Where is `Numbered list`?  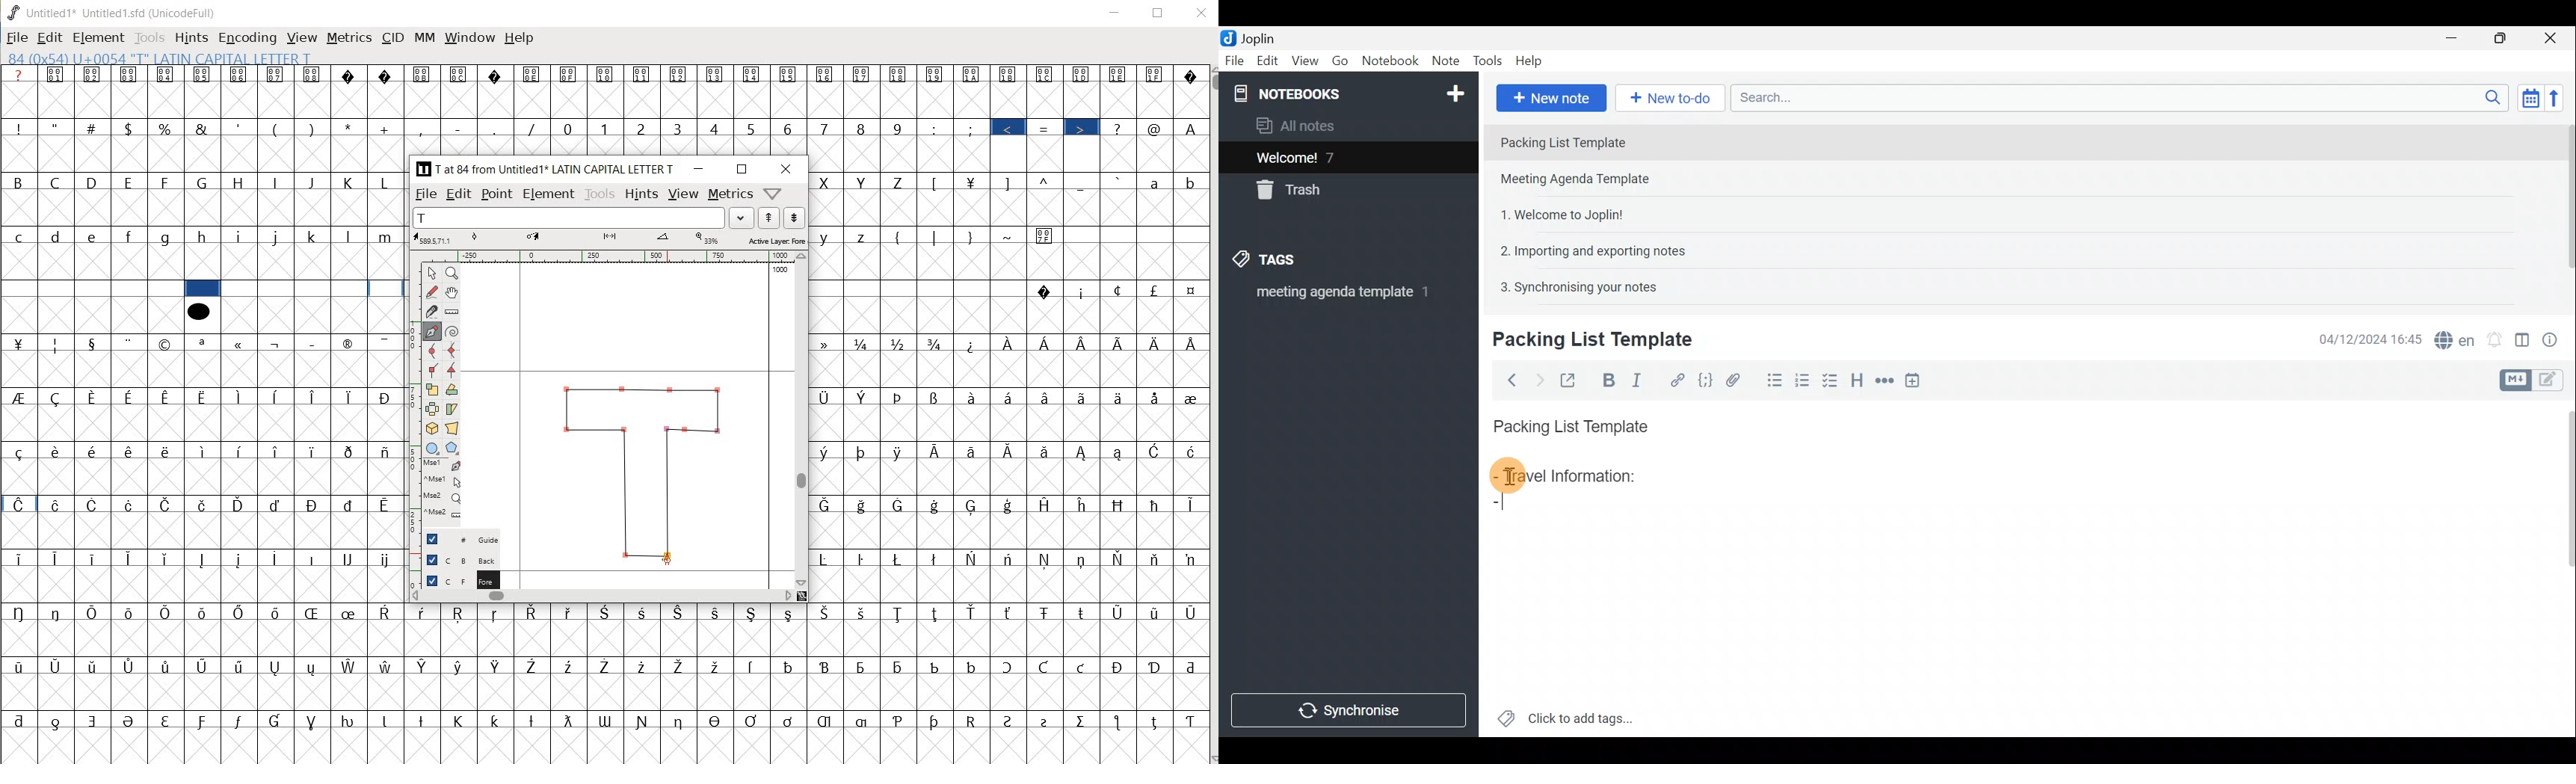
Numbered list is located at coordinates (1806, 384).